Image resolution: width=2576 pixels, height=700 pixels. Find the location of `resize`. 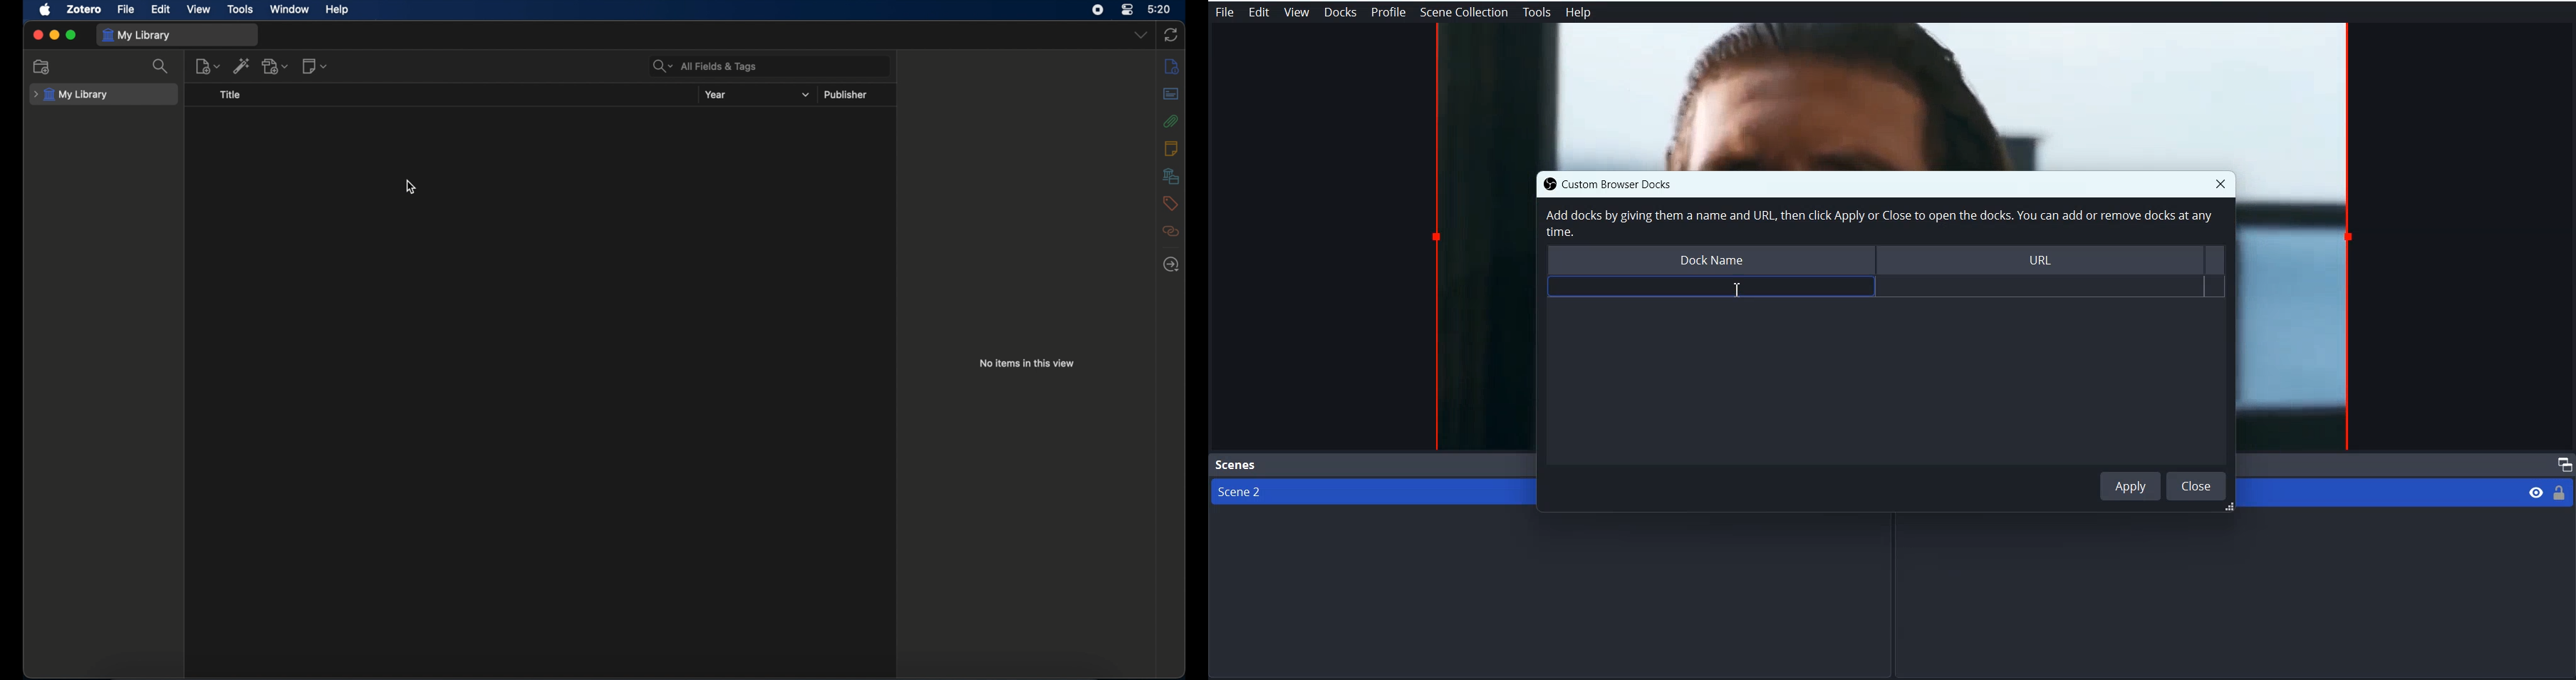

resize is located at coordinates (2226, 508).